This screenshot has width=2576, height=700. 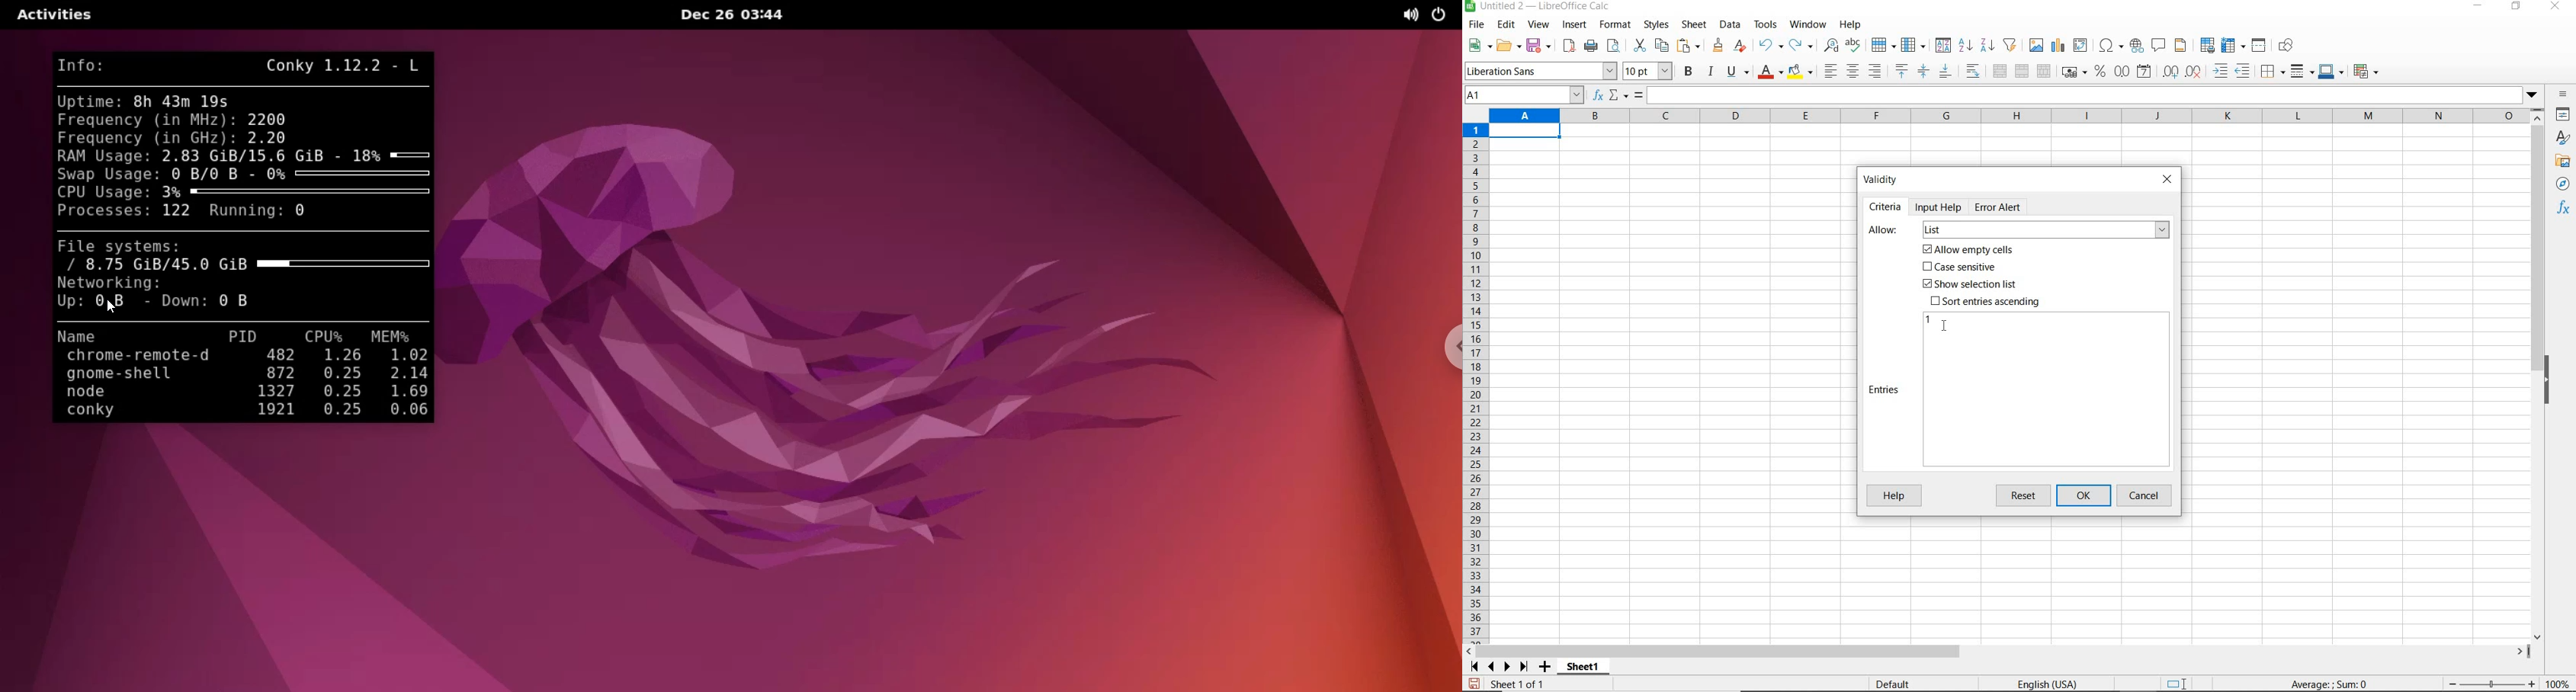 What do you see at coordinates (2273, 72) in the screenshot?
I see `borders` at bounding box center [2273, 72].